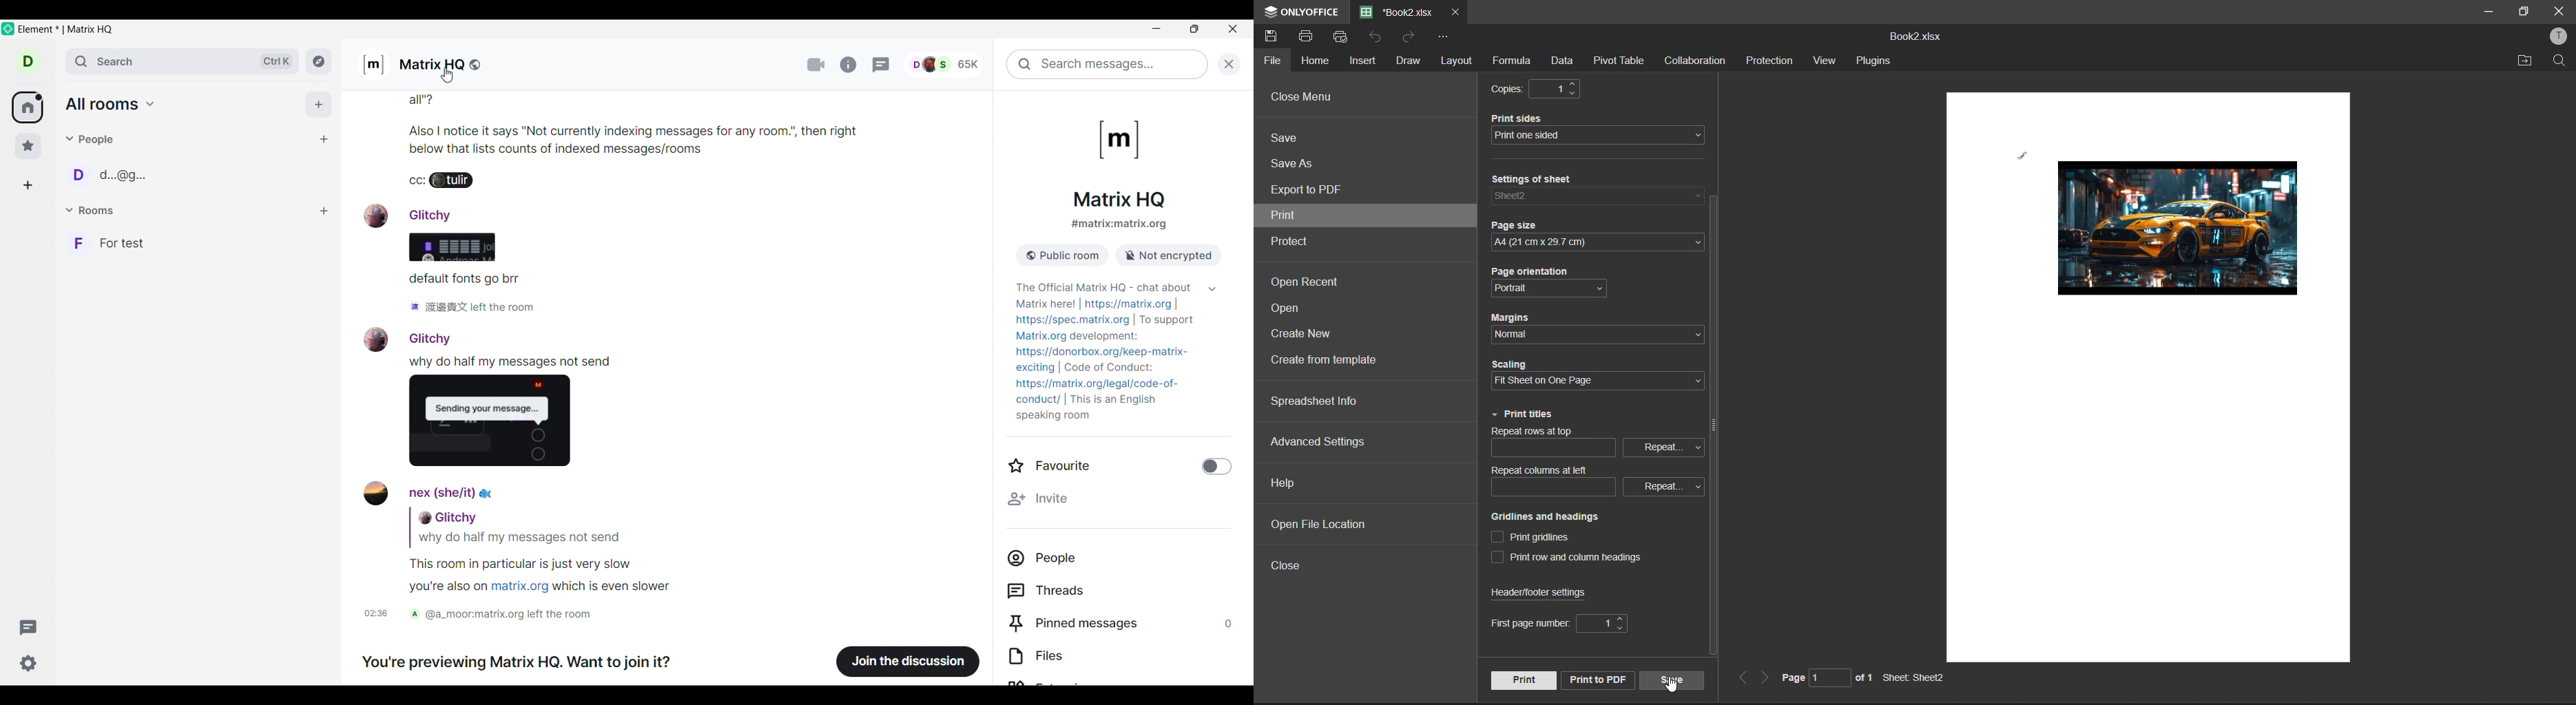  Describe the element at coordinates (1104, 347) in the screenshot. I see `The official Matrix HQ - chat about Matrix here! | https://matrix.org | https://spec.matrix.org development: https://donorbox.org/keep-matrix-exciting | Code of Conduct: https://matrix.org/legal/code-of-conduct/| This is an English speaking room` at that location.